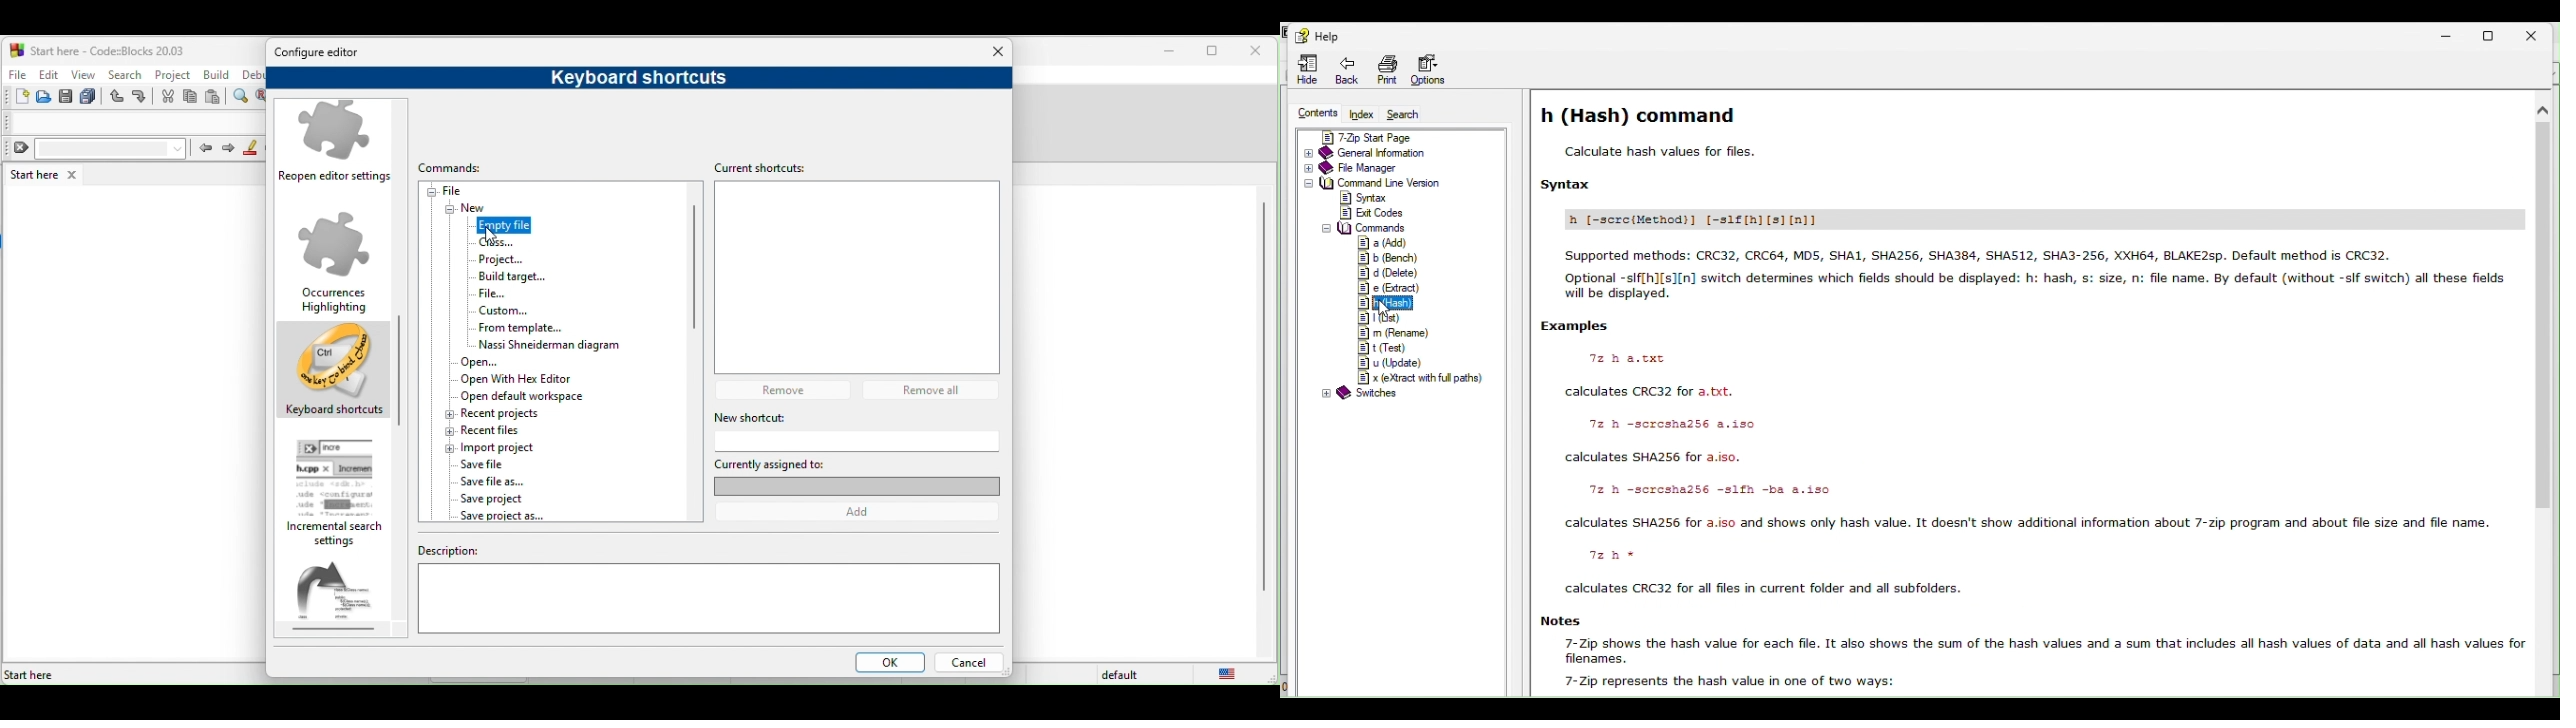  Describe the element at coordinates (505, 294) in the screenshot. I see `file` at that location.